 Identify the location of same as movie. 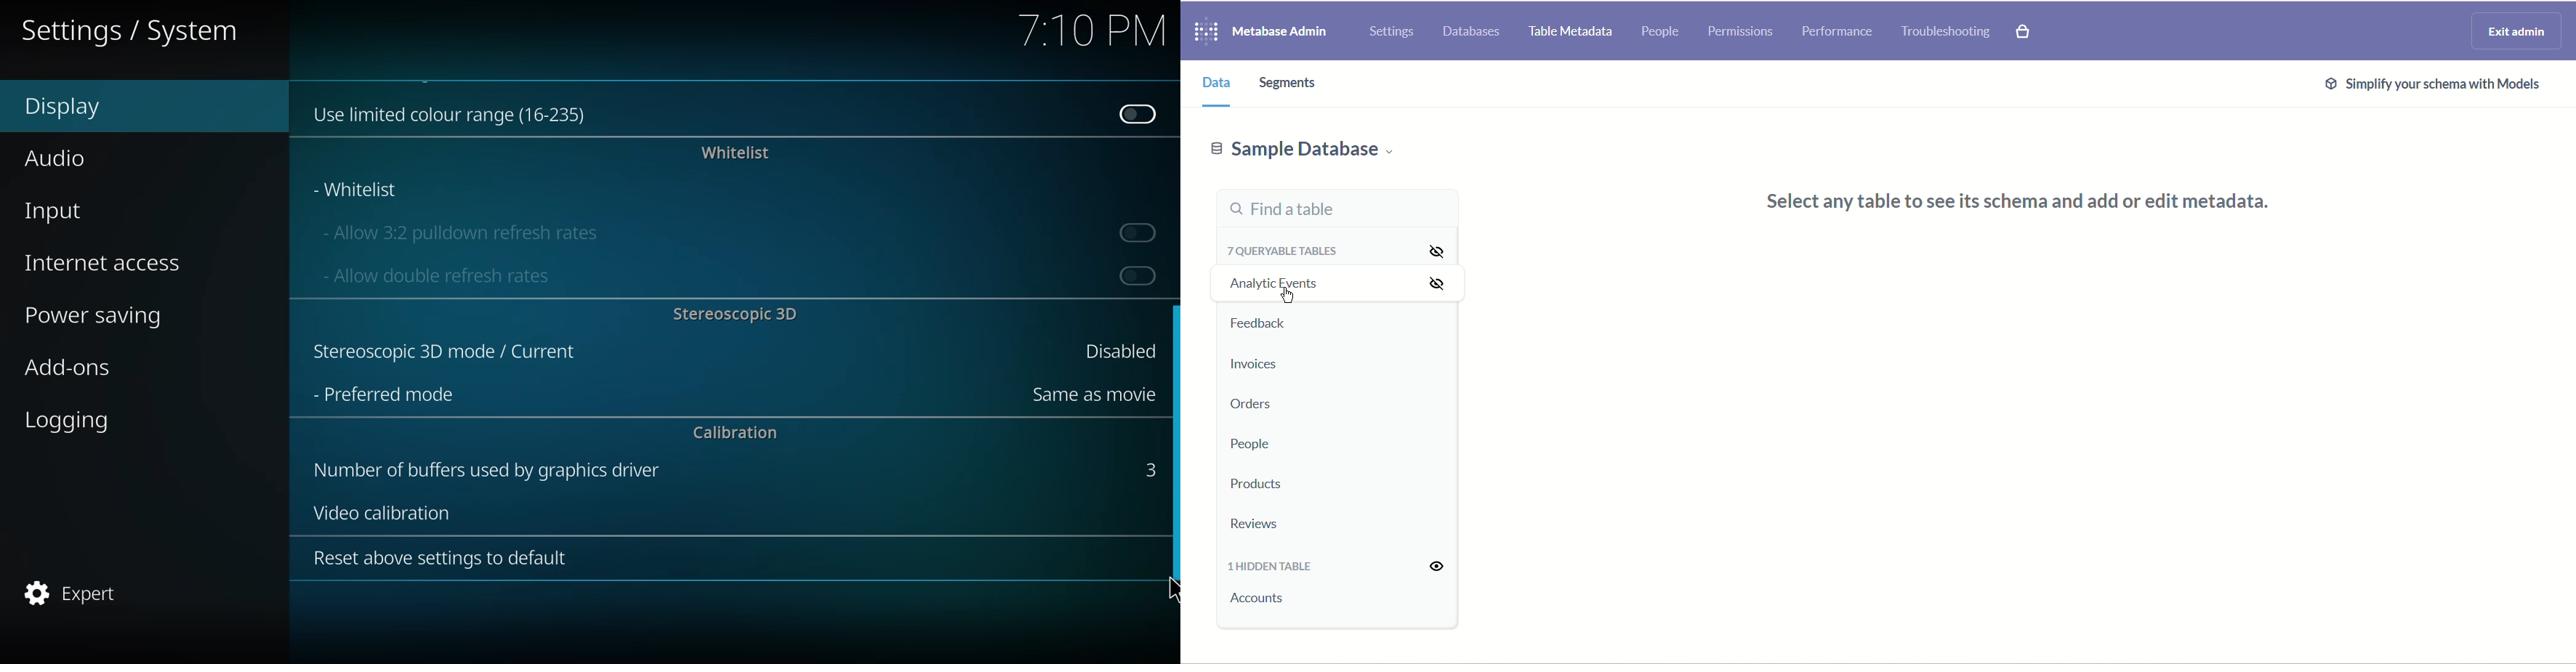
(1091, 394).